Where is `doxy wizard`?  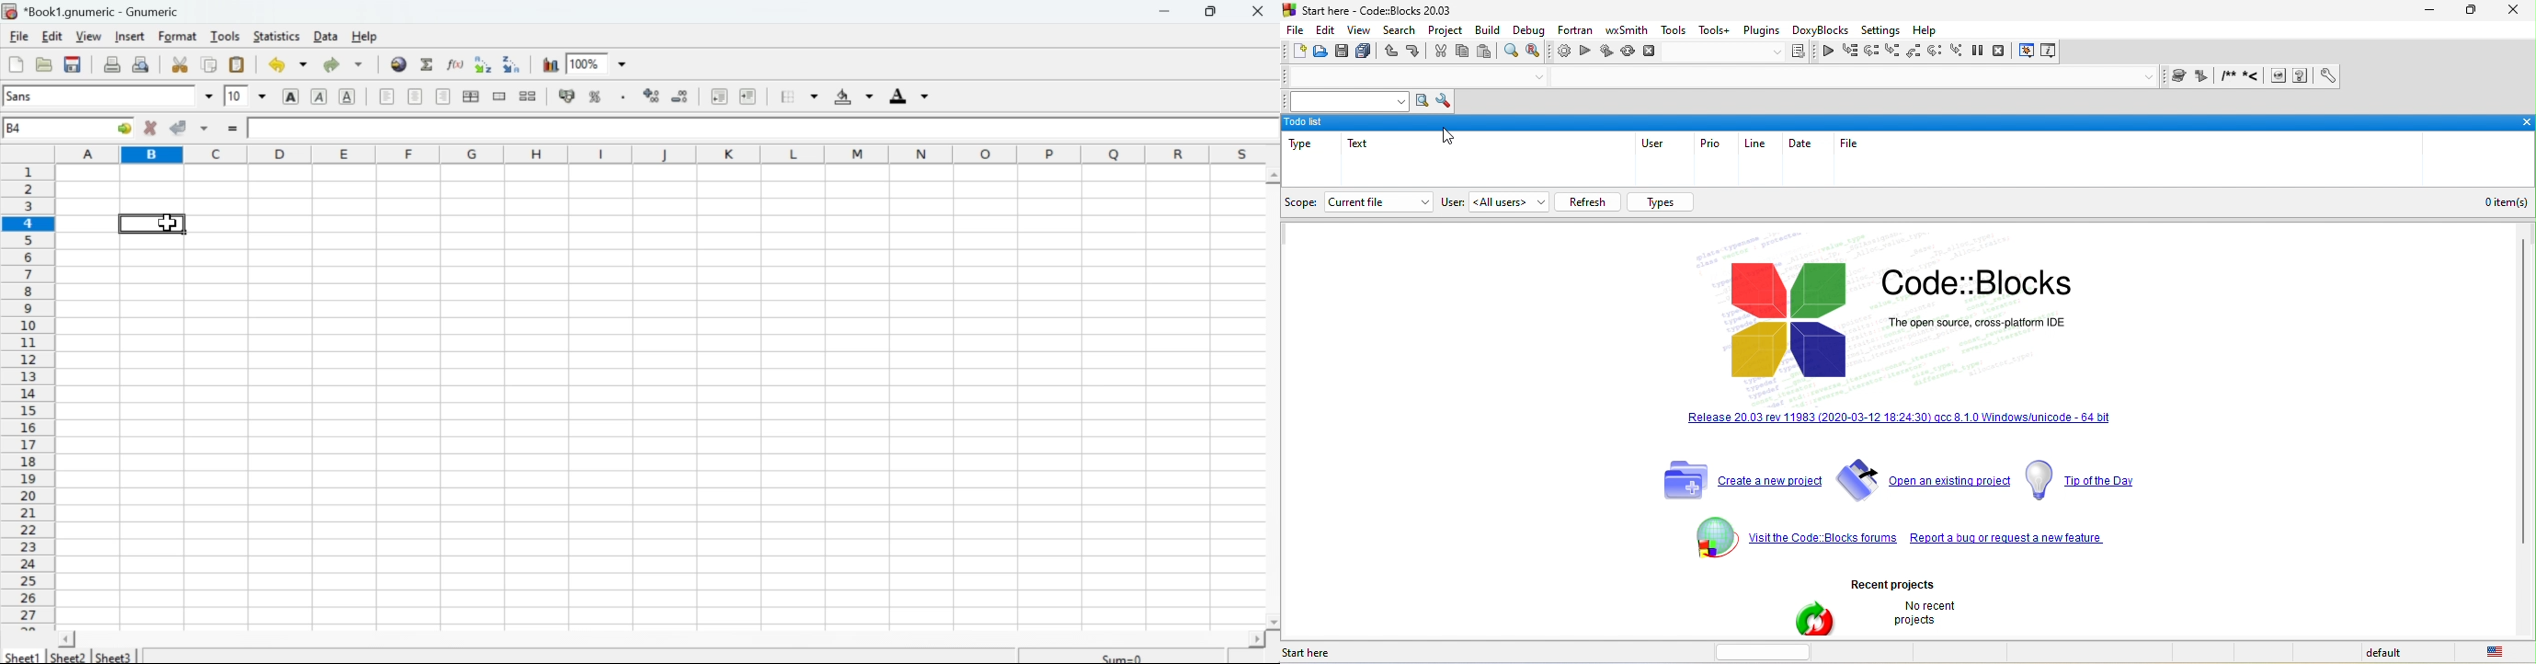
doxy wizard is located at coordinates (2182, 76).